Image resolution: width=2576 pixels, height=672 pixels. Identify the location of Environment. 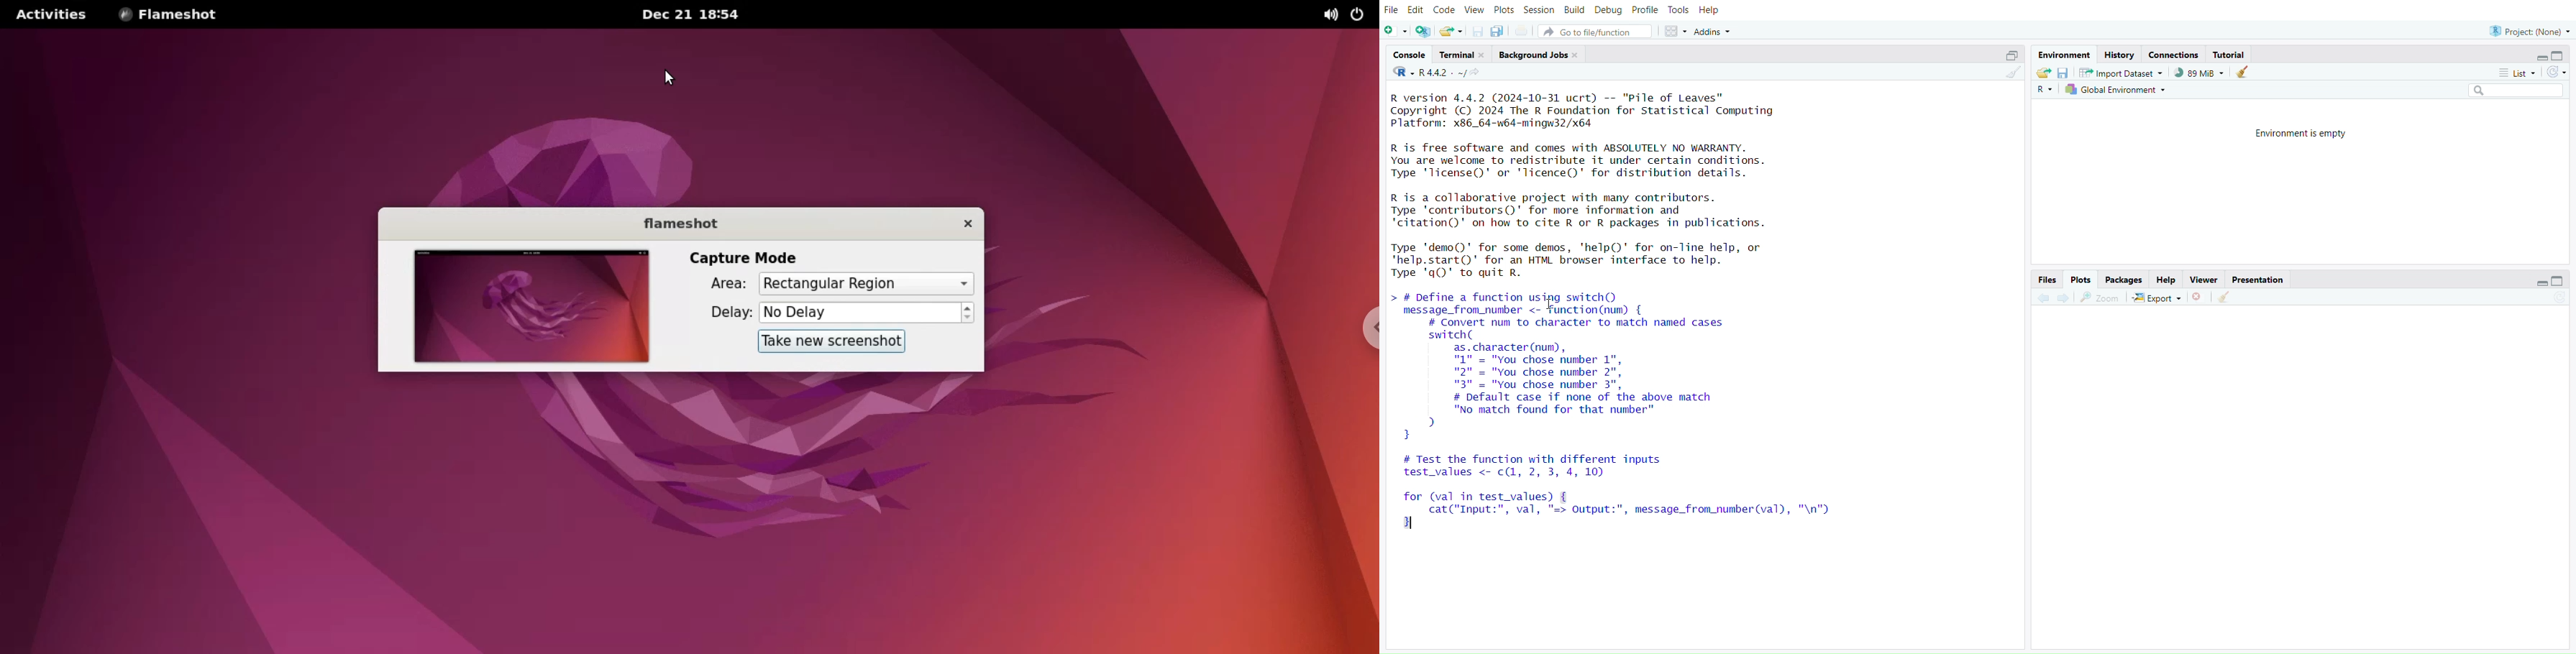
(2066, 54).